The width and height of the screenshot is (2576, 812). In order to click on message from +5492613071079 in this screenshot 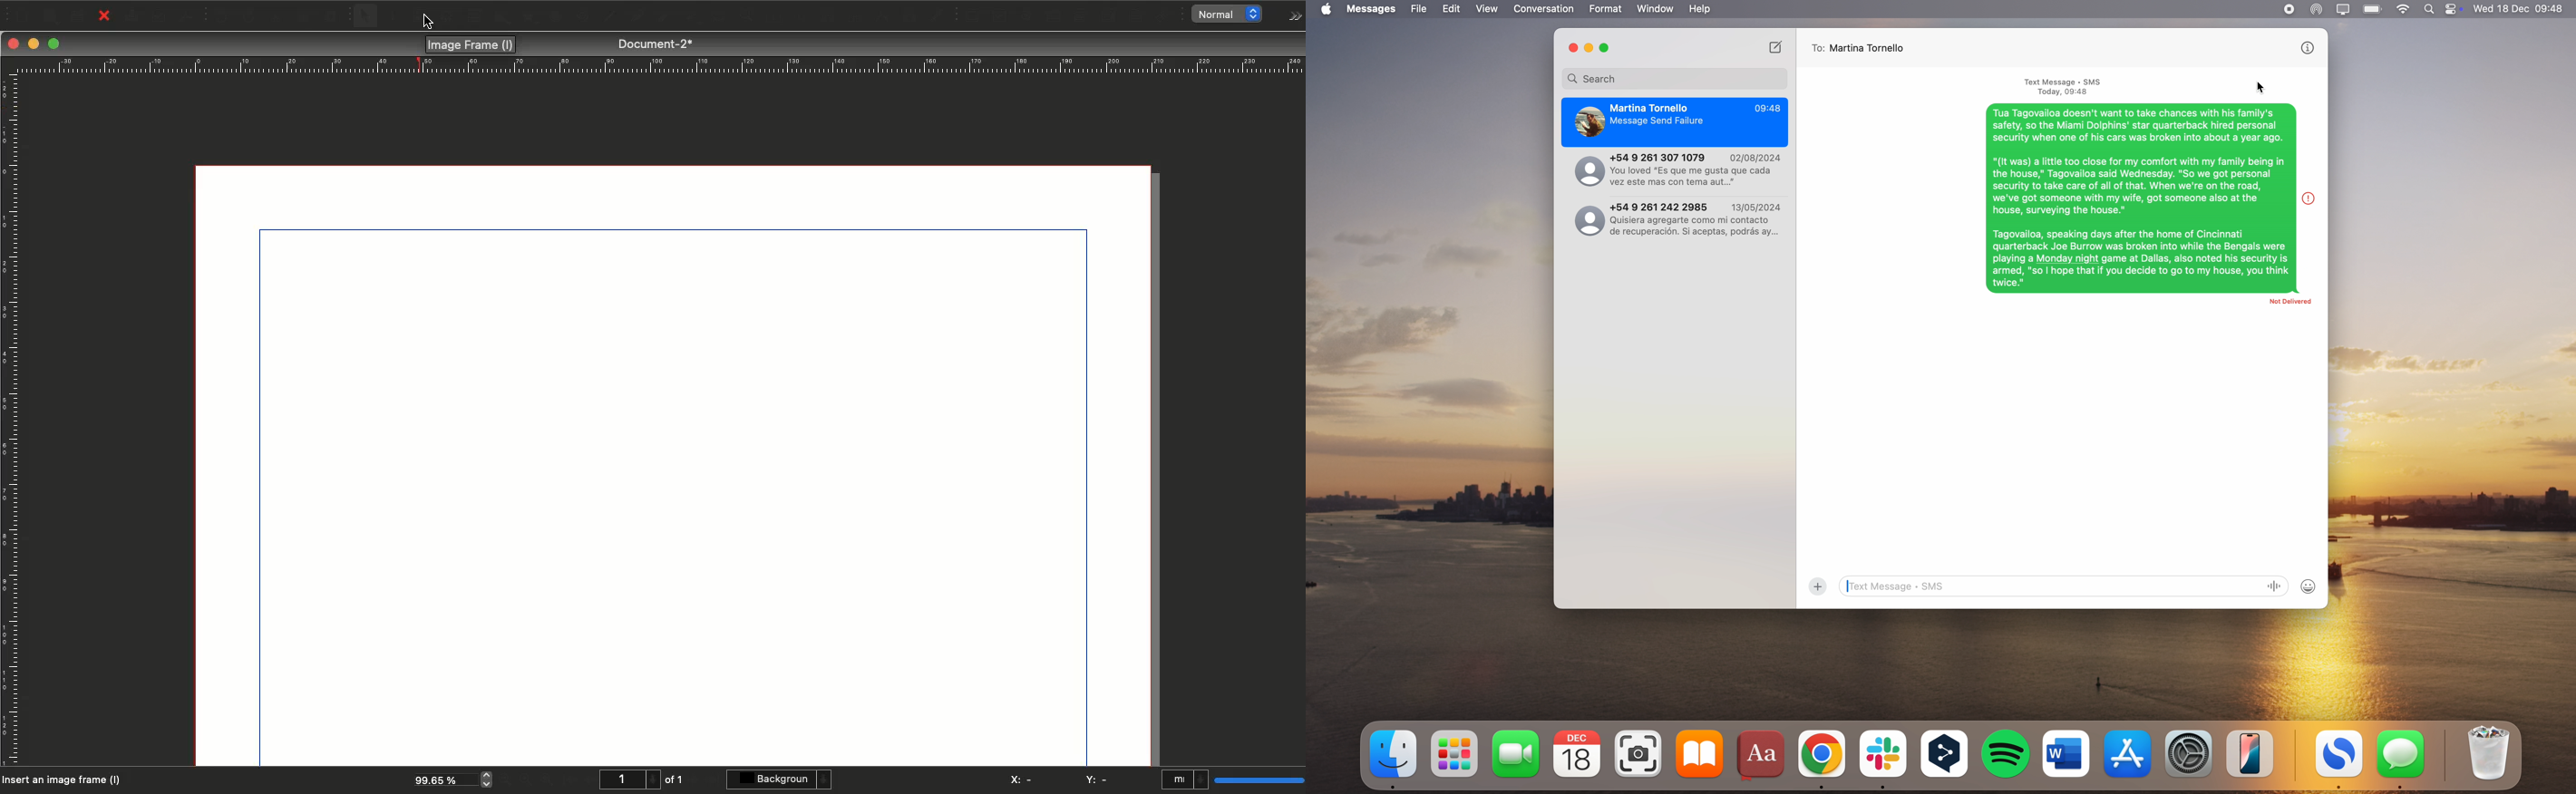, I will do `click(1674, 170)`.